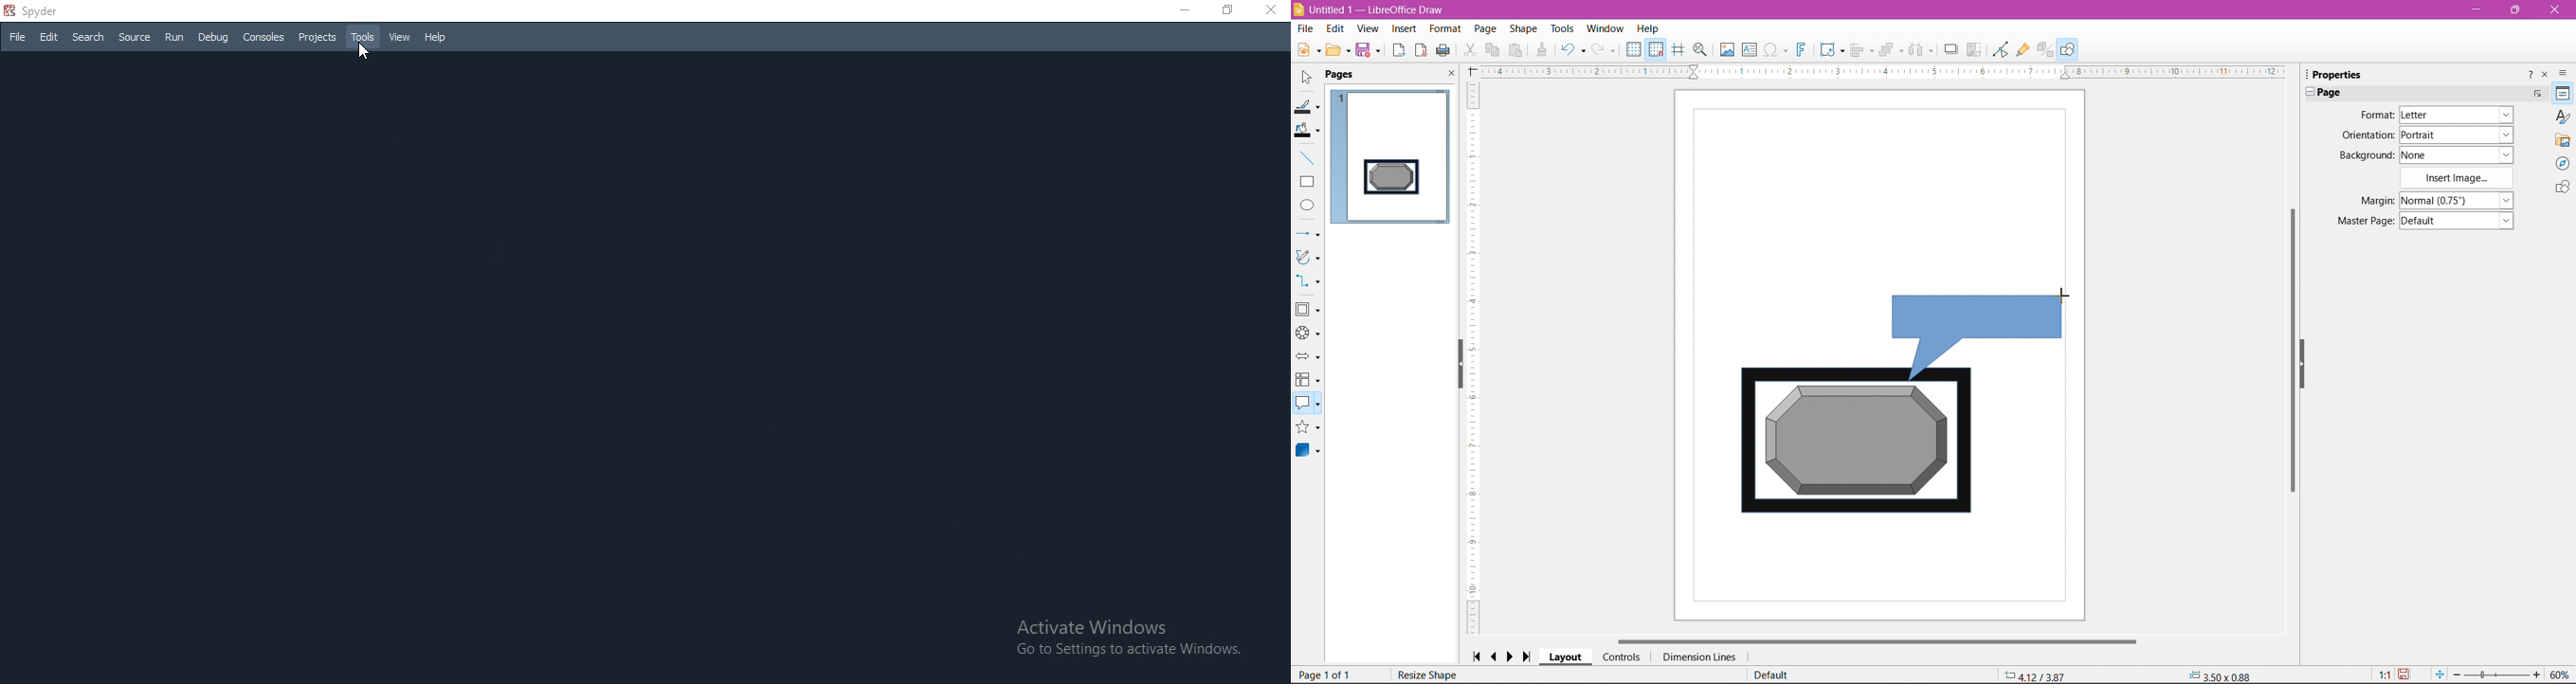  I want to click on Help, so click(1648, 28).